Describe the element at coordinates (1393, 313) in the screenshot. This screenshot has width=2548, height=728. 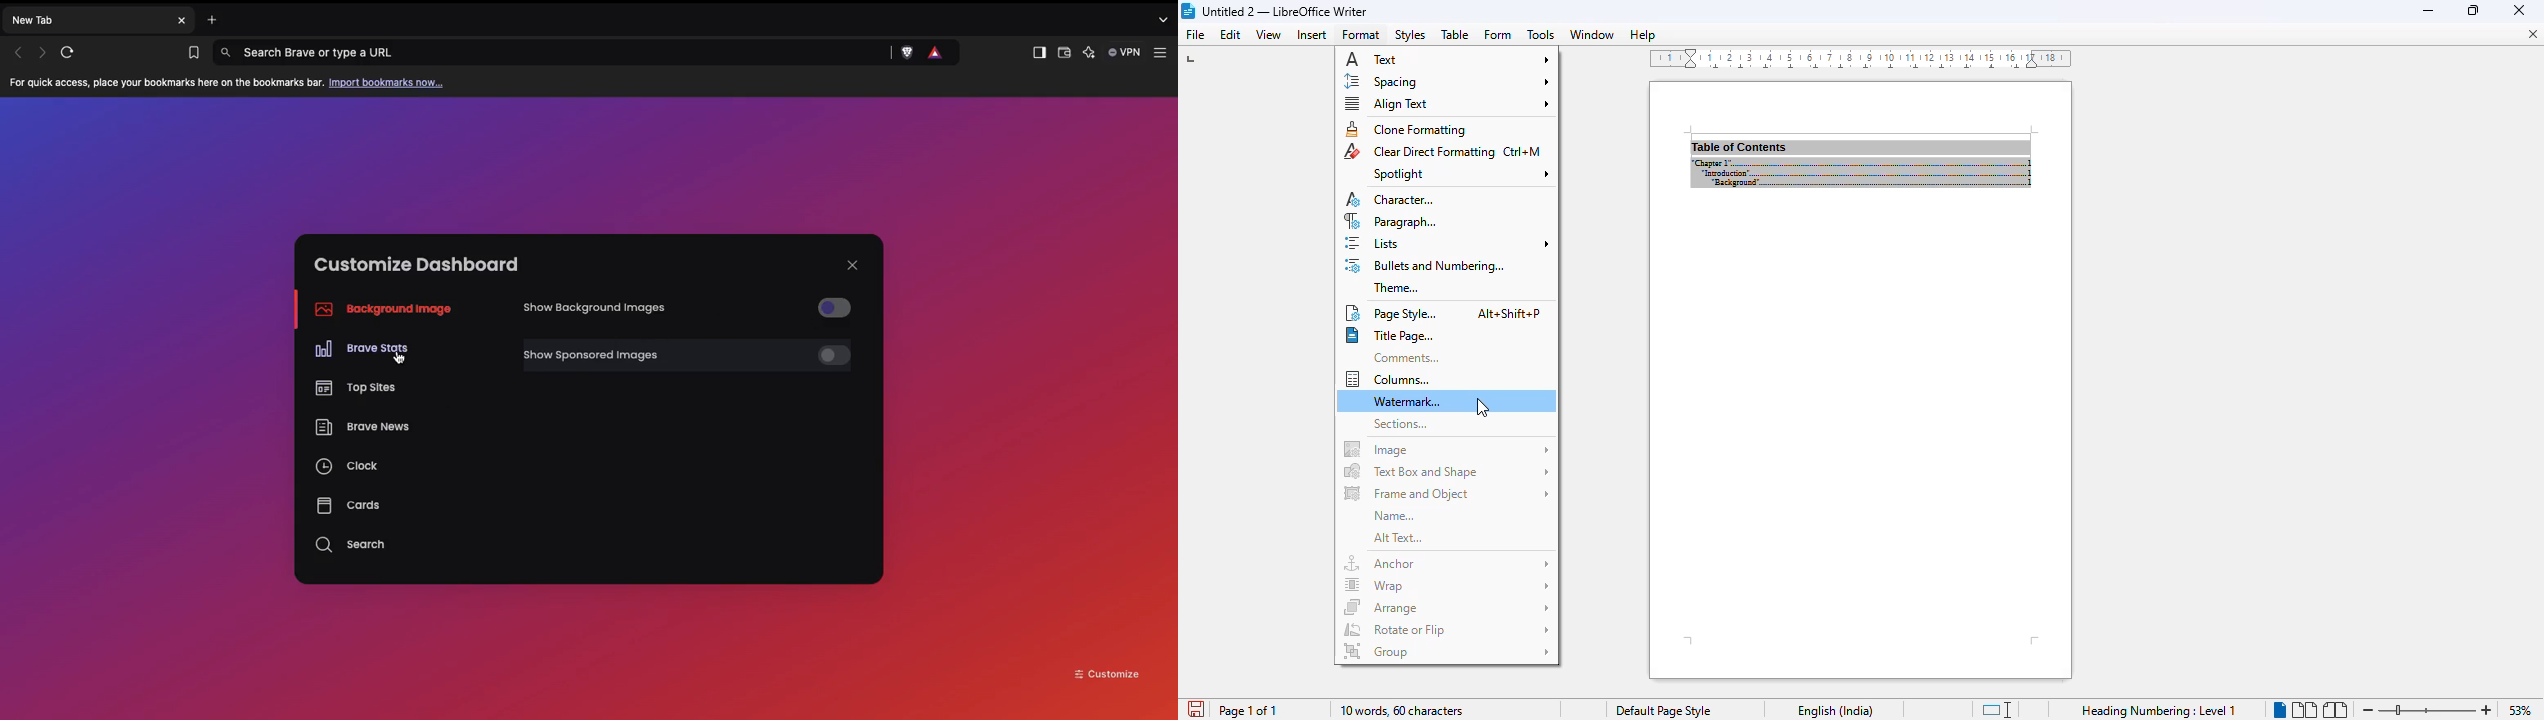
I see `page style` at that location.